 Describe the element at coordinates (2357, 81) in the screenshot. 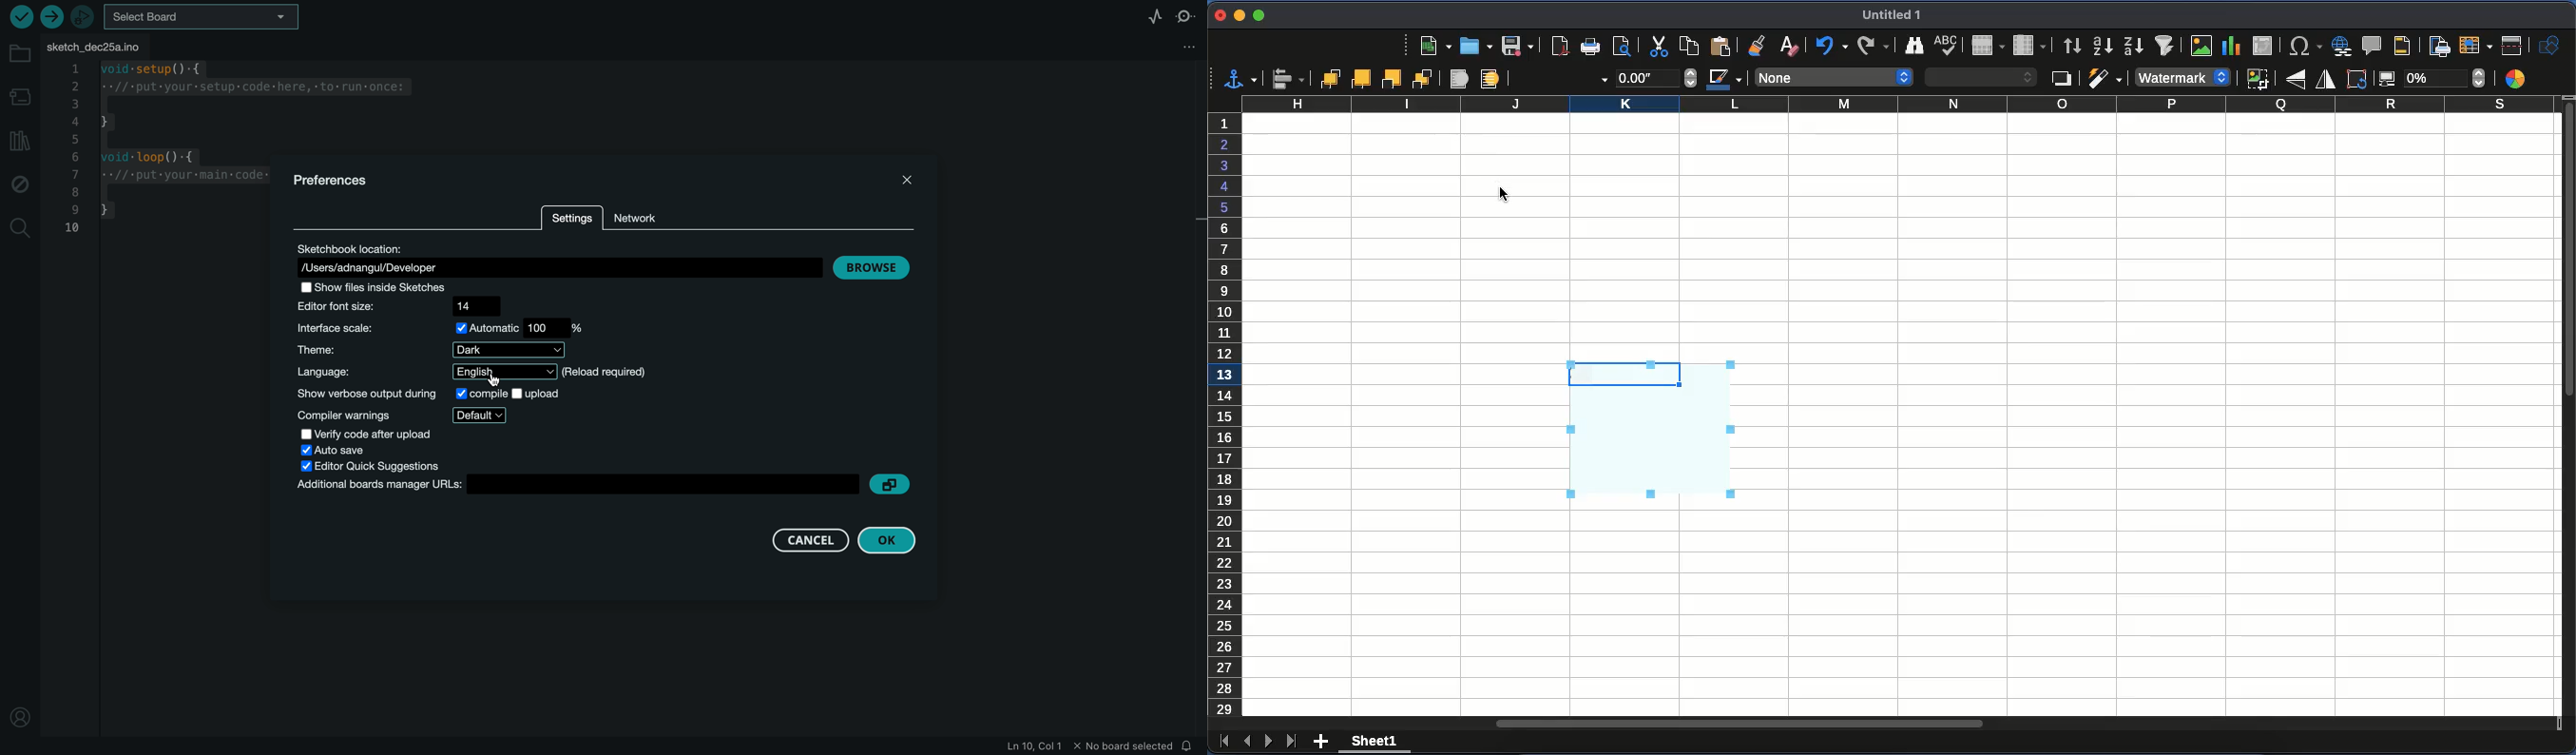

I see `rotate` at that location.